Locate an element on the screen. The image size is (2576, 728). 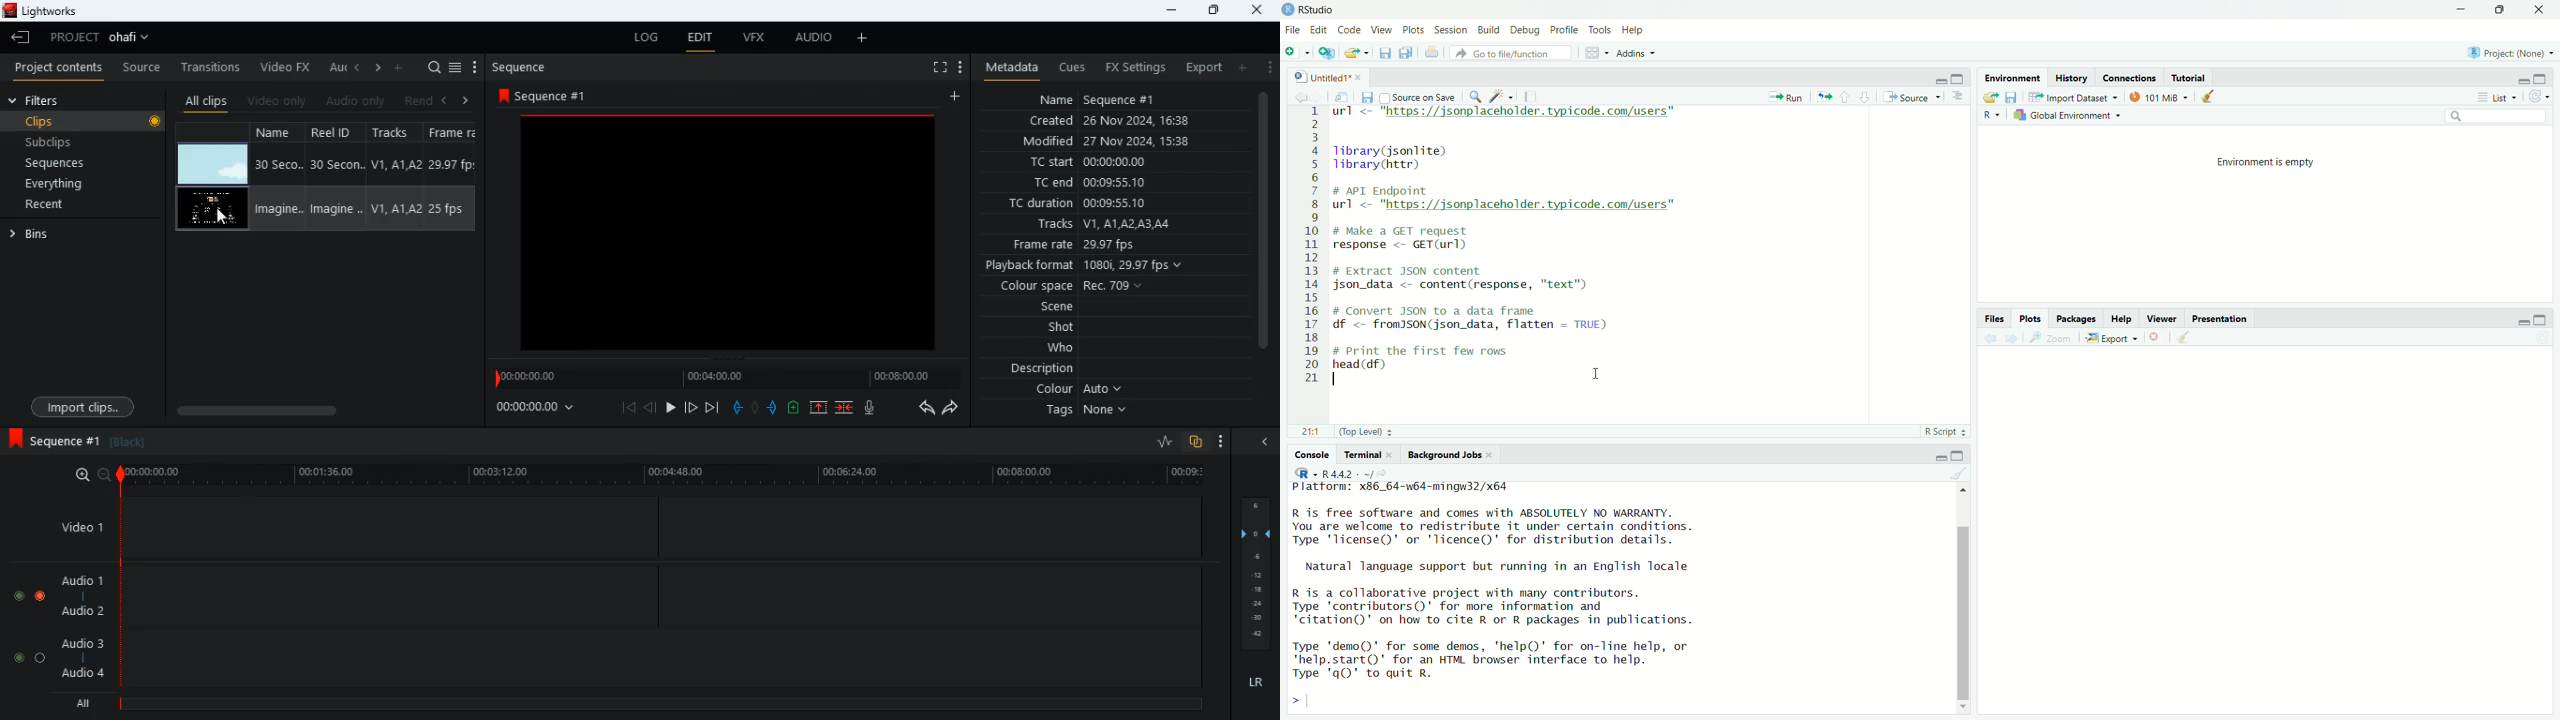
shot is located at coordinates (1055, 327).